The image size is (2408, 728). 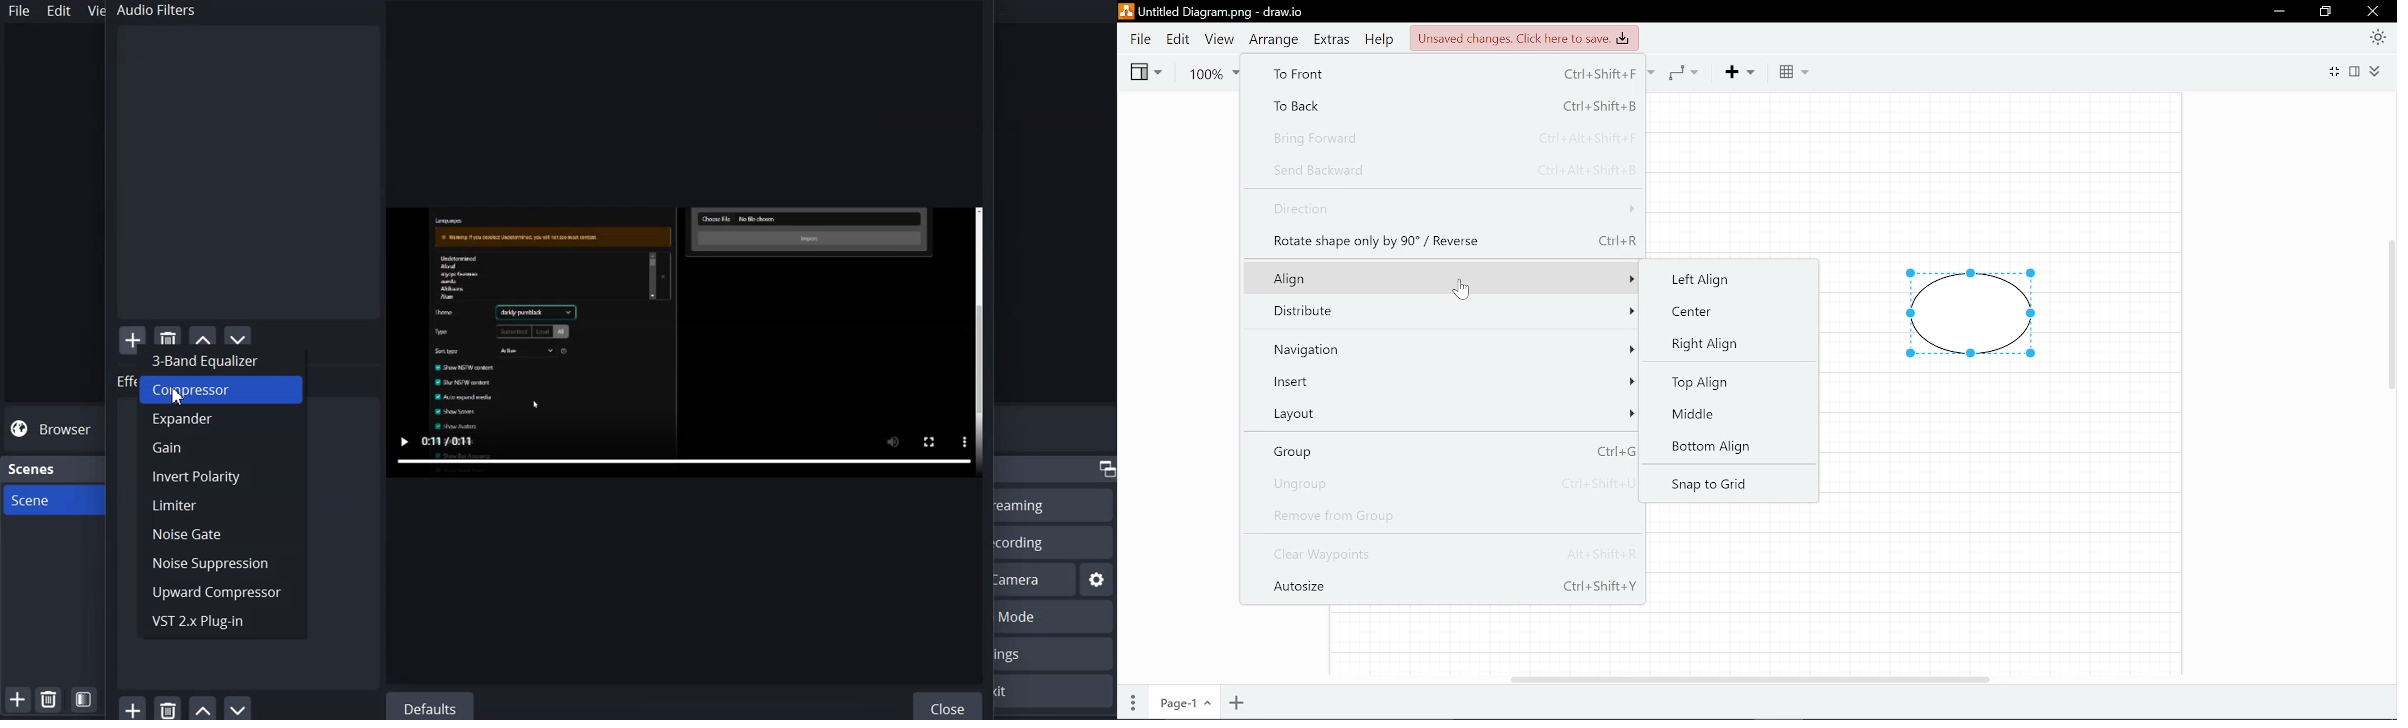 I want to click on Add Filter, so click(x=132, y=707).